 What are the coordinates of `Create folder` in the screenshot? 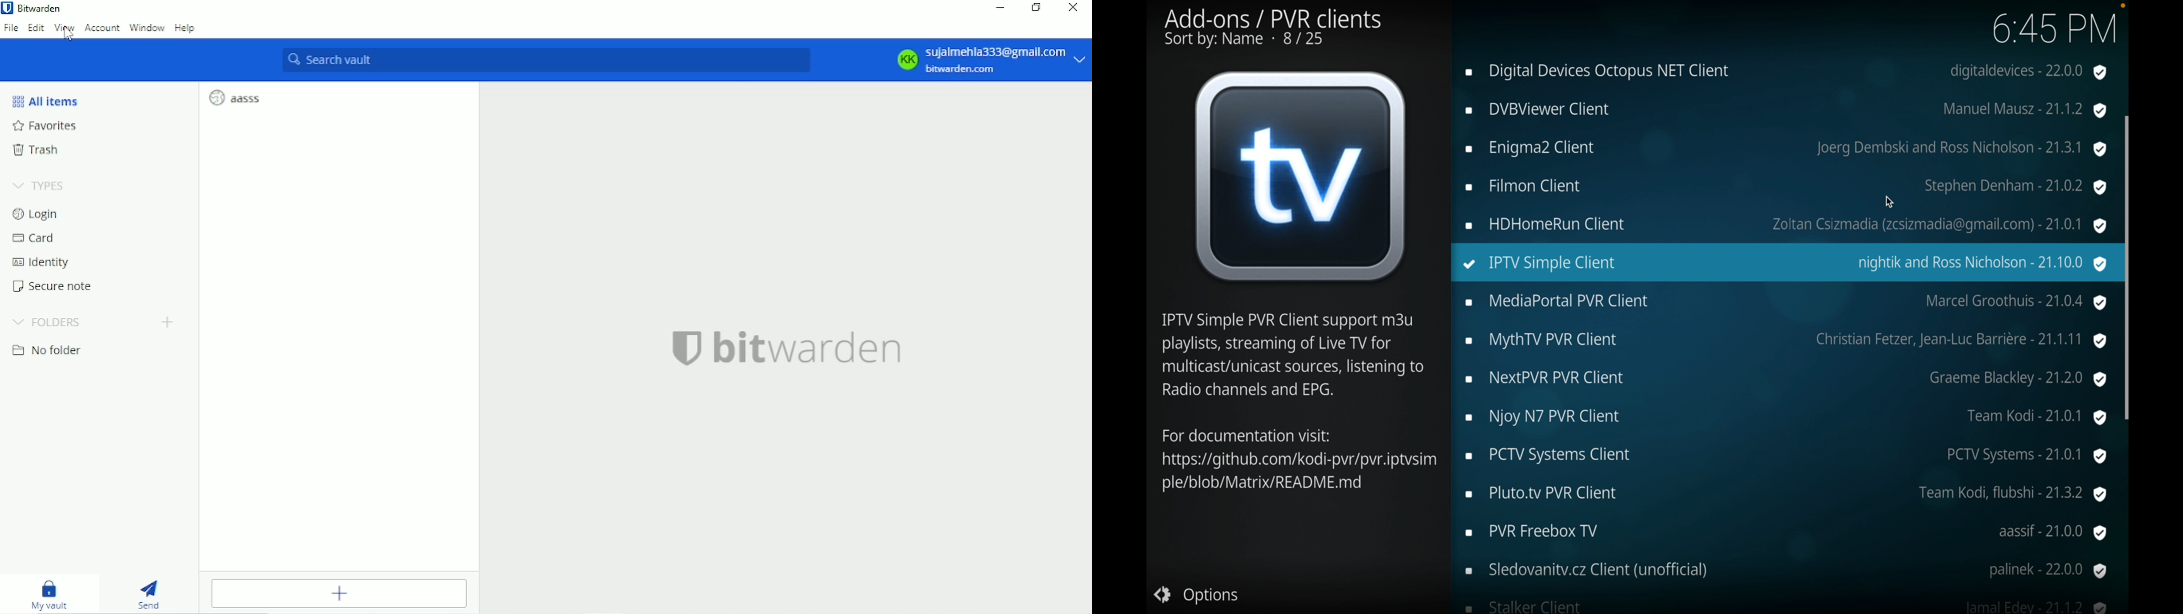 It's located at (167, 324).